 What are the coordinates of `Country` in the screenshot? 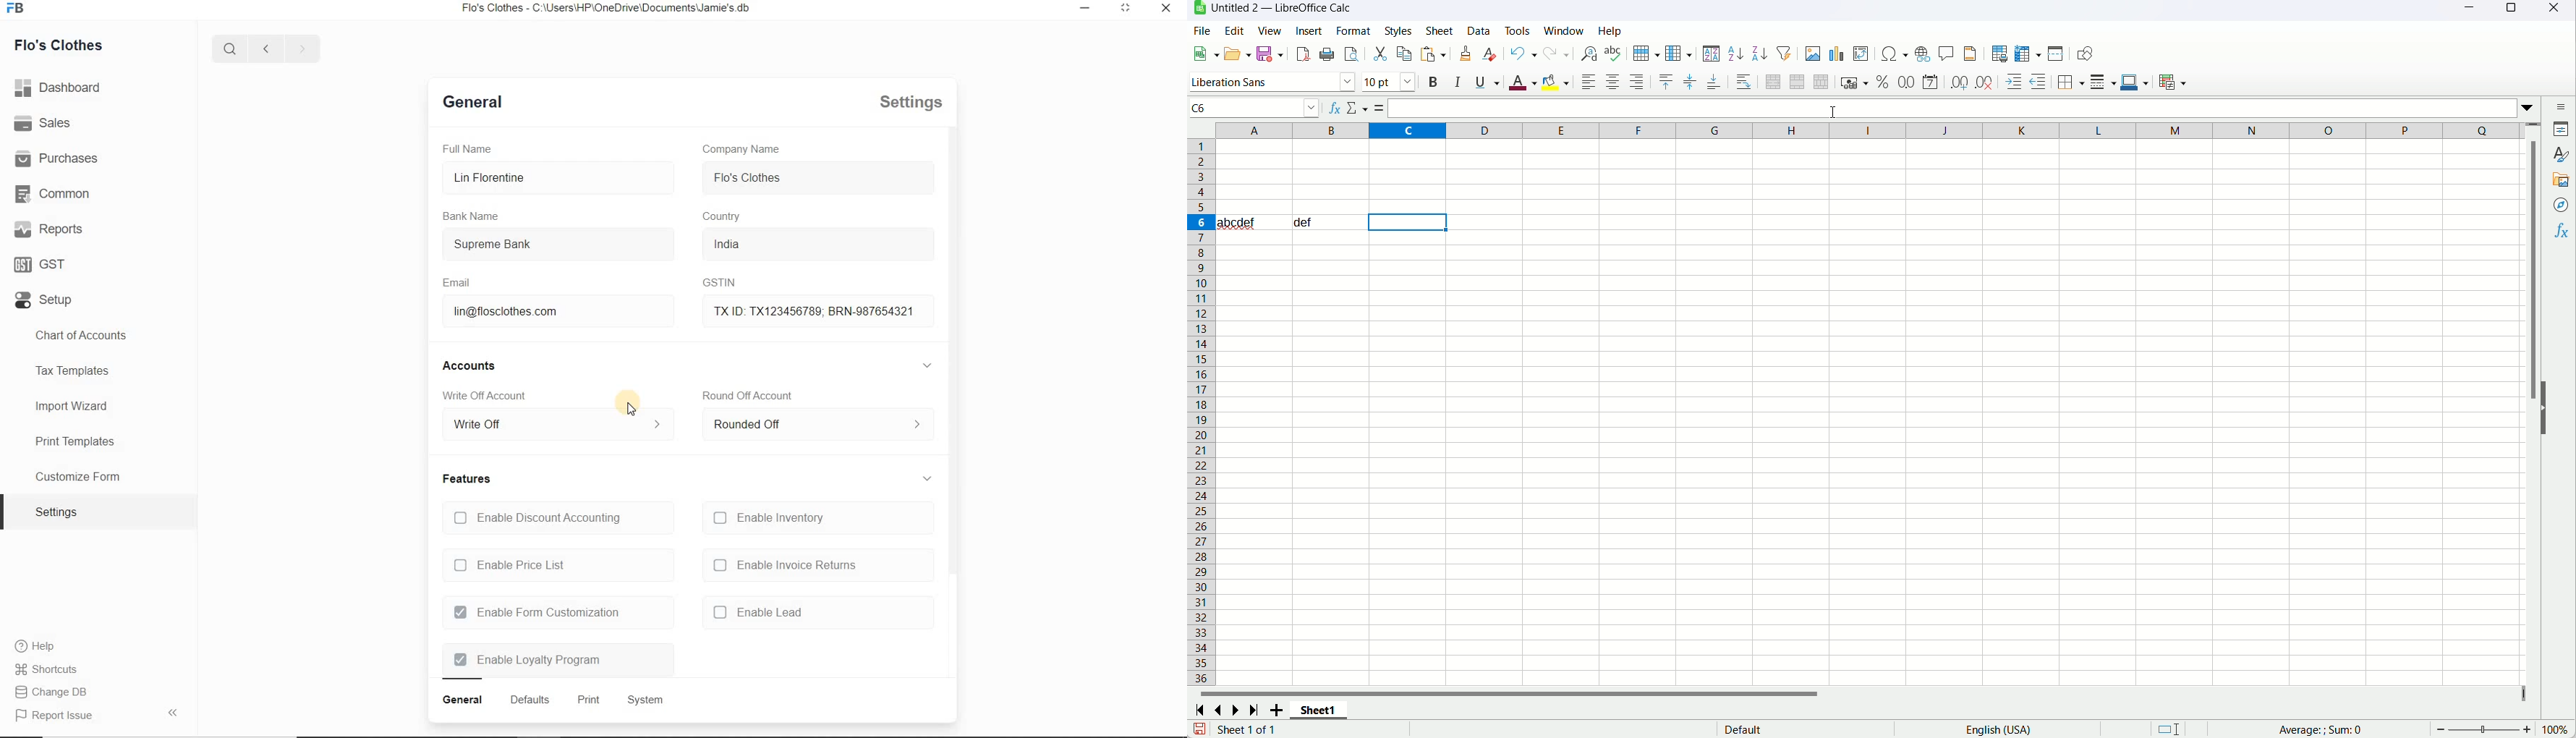 It's located at (724, 217).